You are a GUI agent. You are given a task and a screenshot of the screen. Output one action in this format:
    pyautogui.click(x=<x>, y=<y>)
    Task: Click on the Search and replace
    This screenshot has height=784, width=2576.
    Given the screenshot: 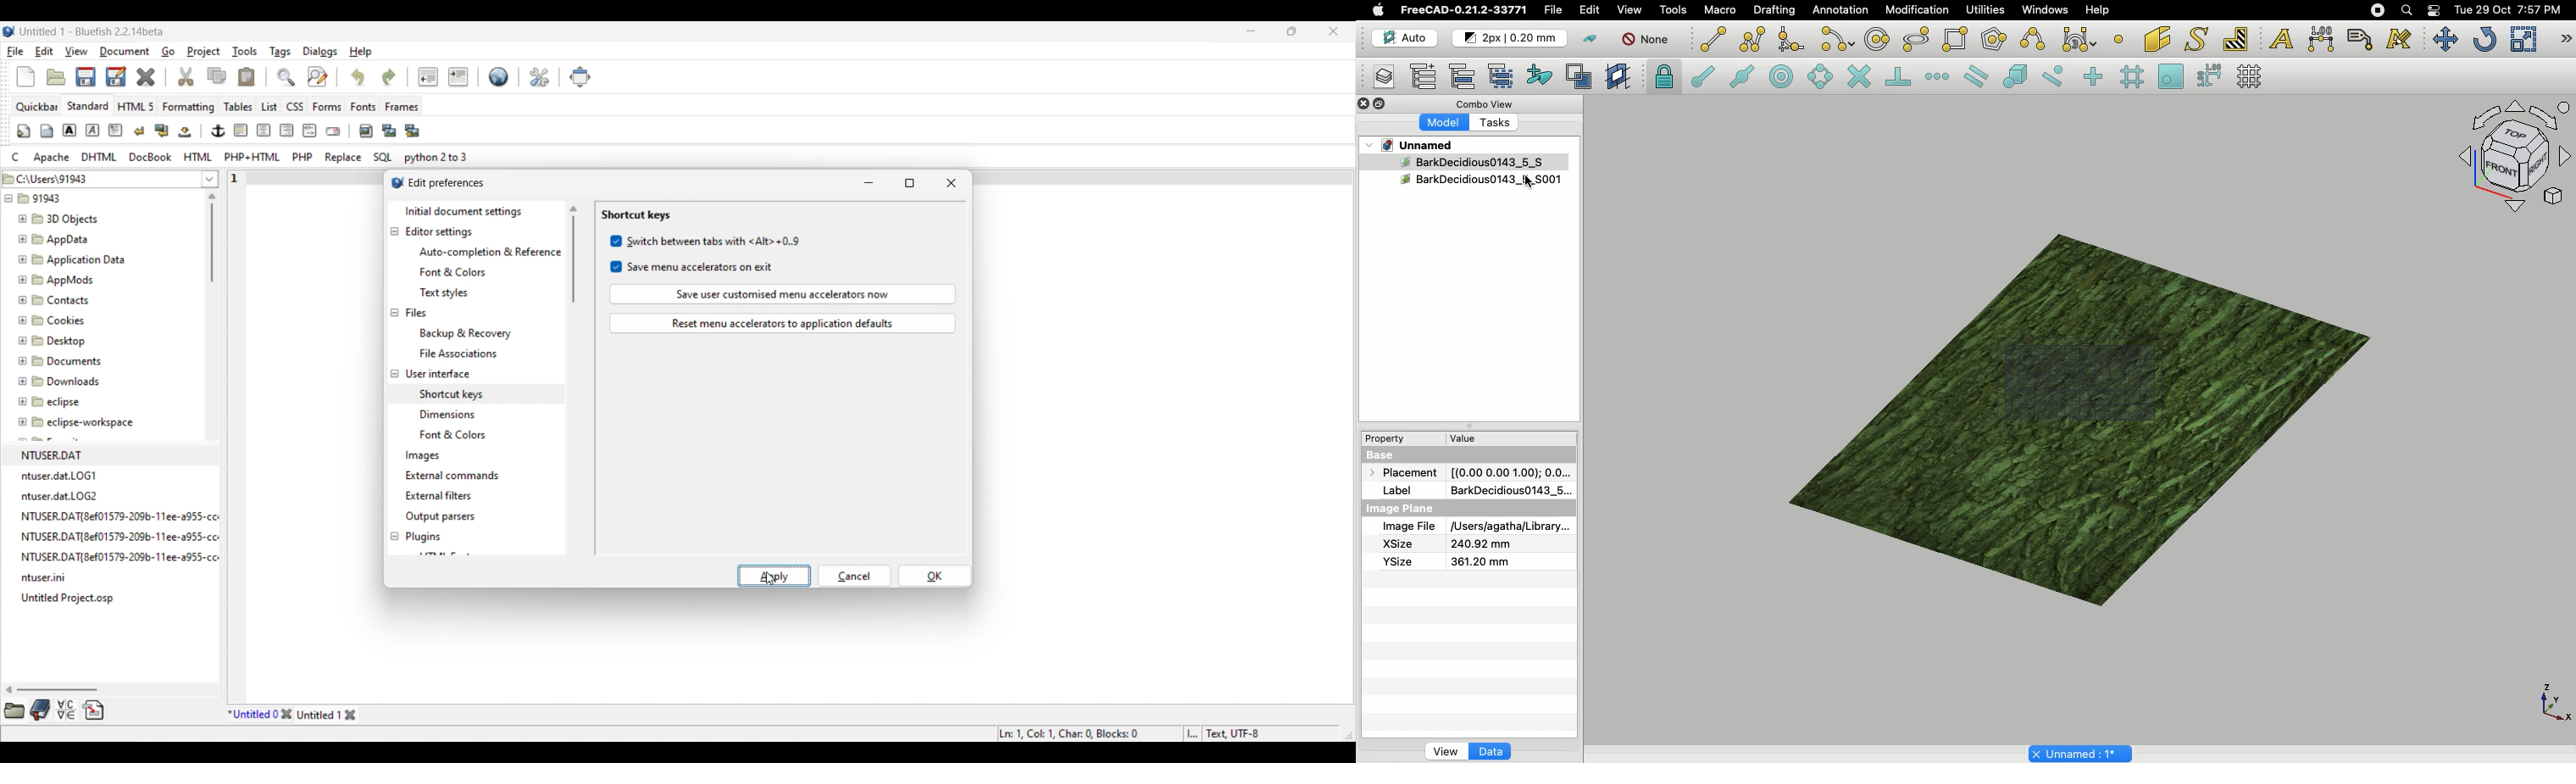 What is the action you would take?
    pyautogui.click(x=302, y=76)
    